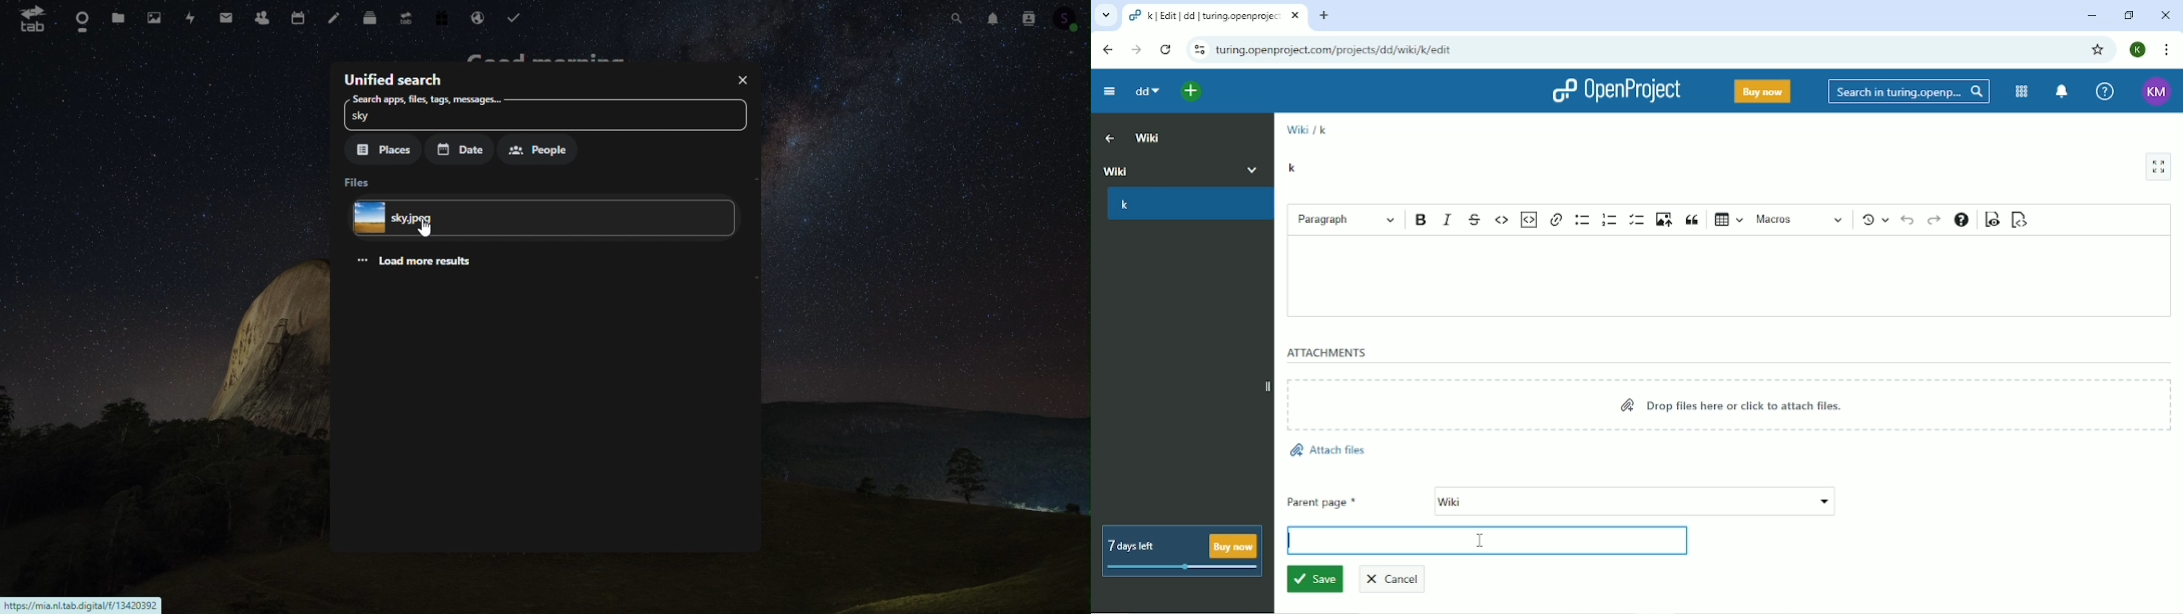  What do you see at coordinates (2165, 15) in the screenshot?
I see `Close` at bounding box center [2165, 15].